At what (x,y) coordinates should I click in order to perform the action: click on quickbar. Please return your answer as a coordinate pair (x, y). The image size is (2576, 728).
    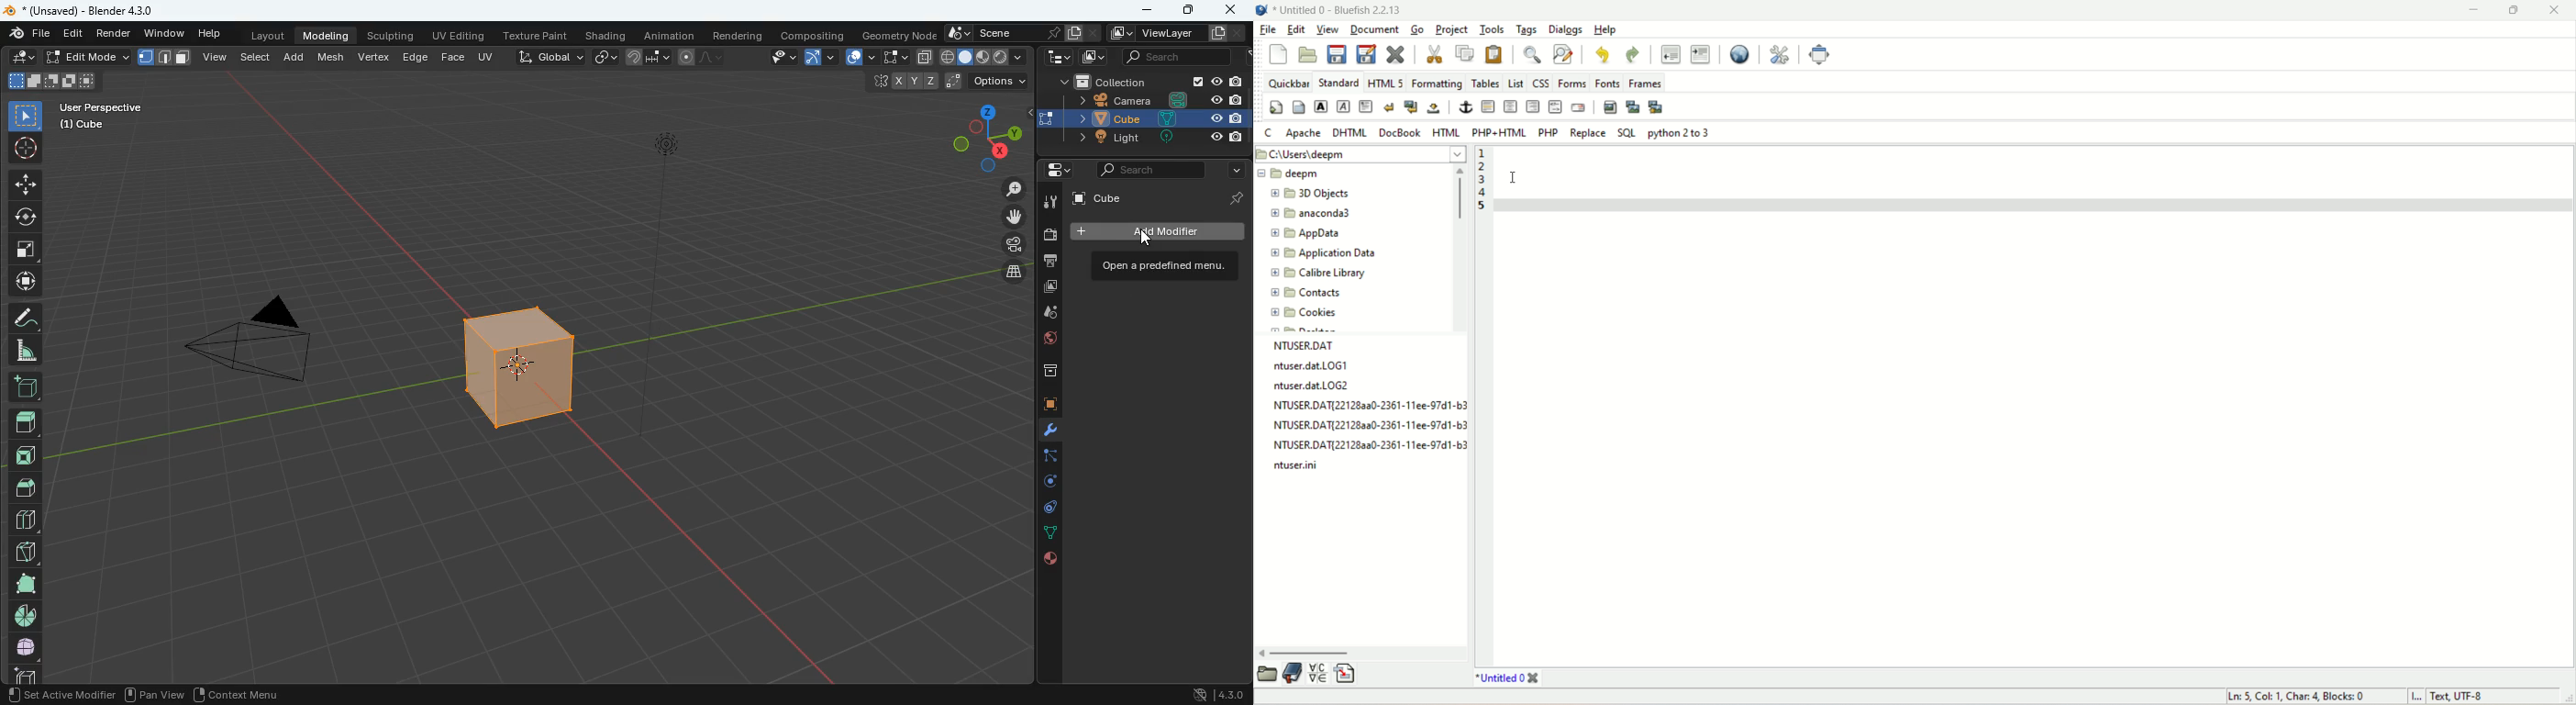
    Looking at the image, I should click on (1287, 84).